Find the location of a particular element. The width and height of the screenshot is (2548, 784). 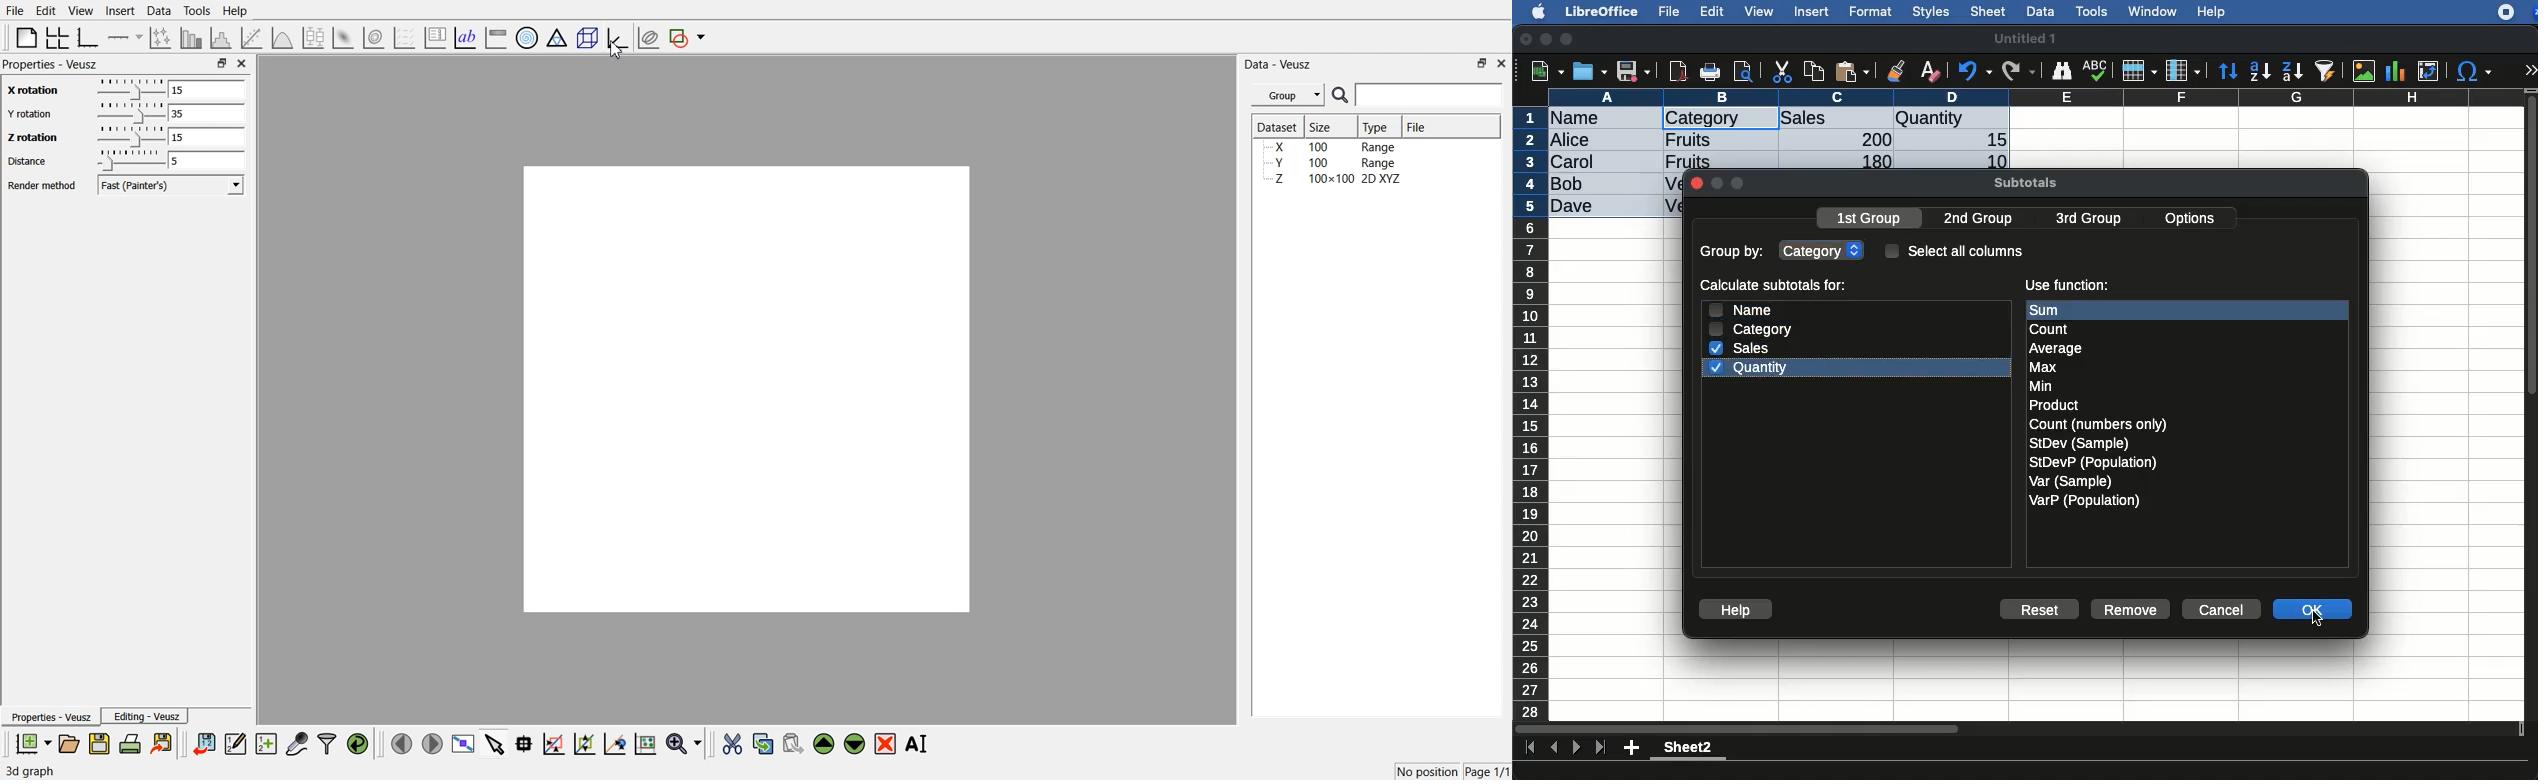

File is located at coordinates (1419, 126).